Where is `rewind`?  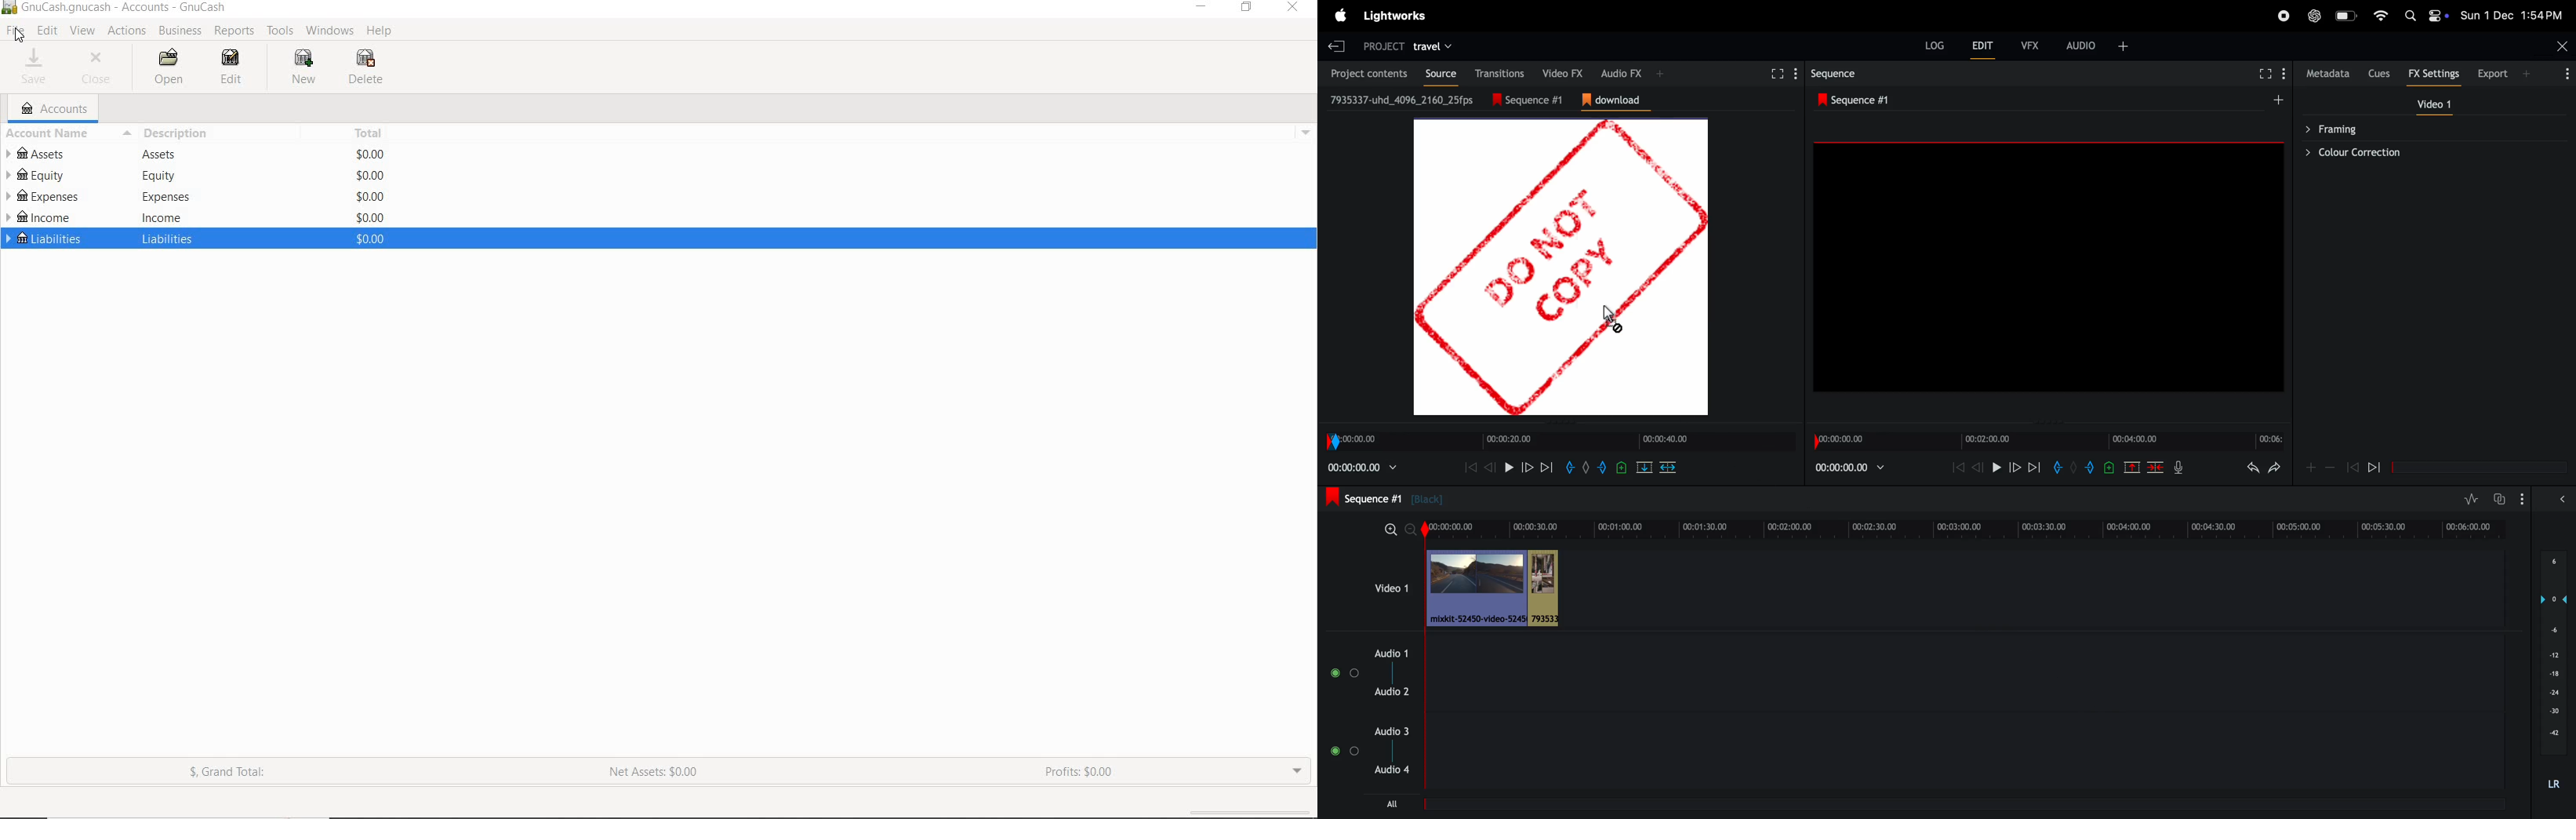
rewind is located at coordinates (1488, 467).